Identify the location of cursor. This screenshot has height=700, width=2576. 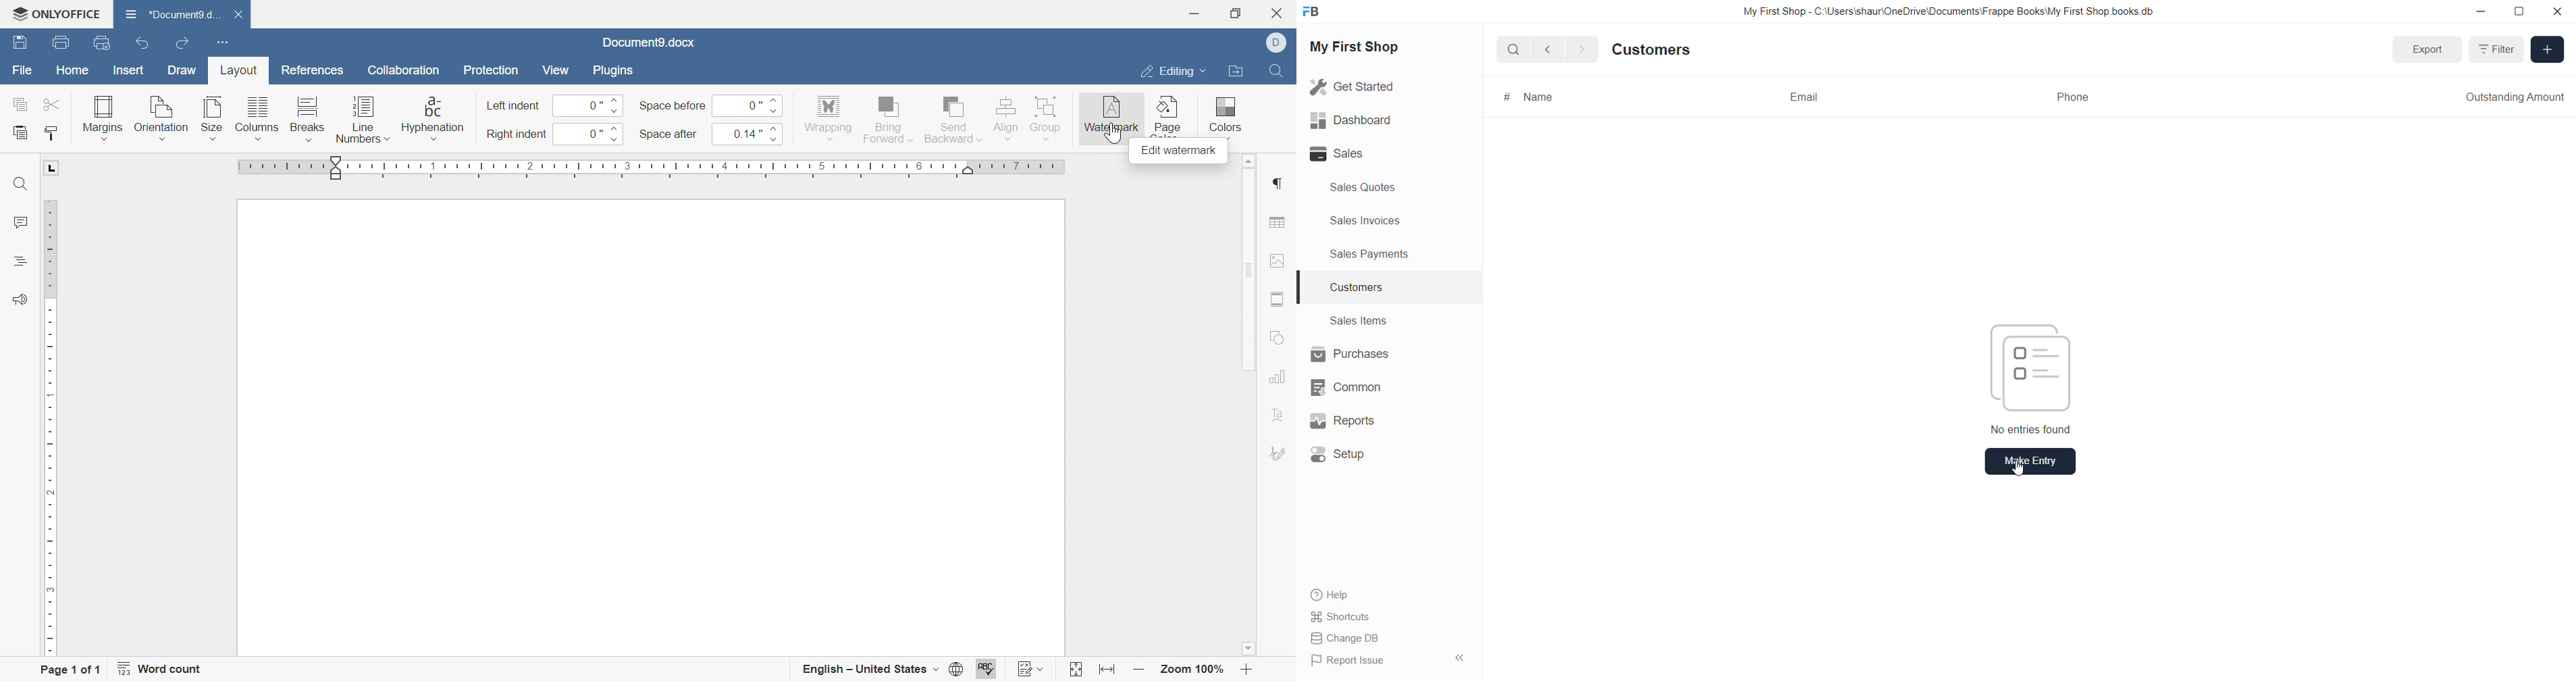
(1113, 138).